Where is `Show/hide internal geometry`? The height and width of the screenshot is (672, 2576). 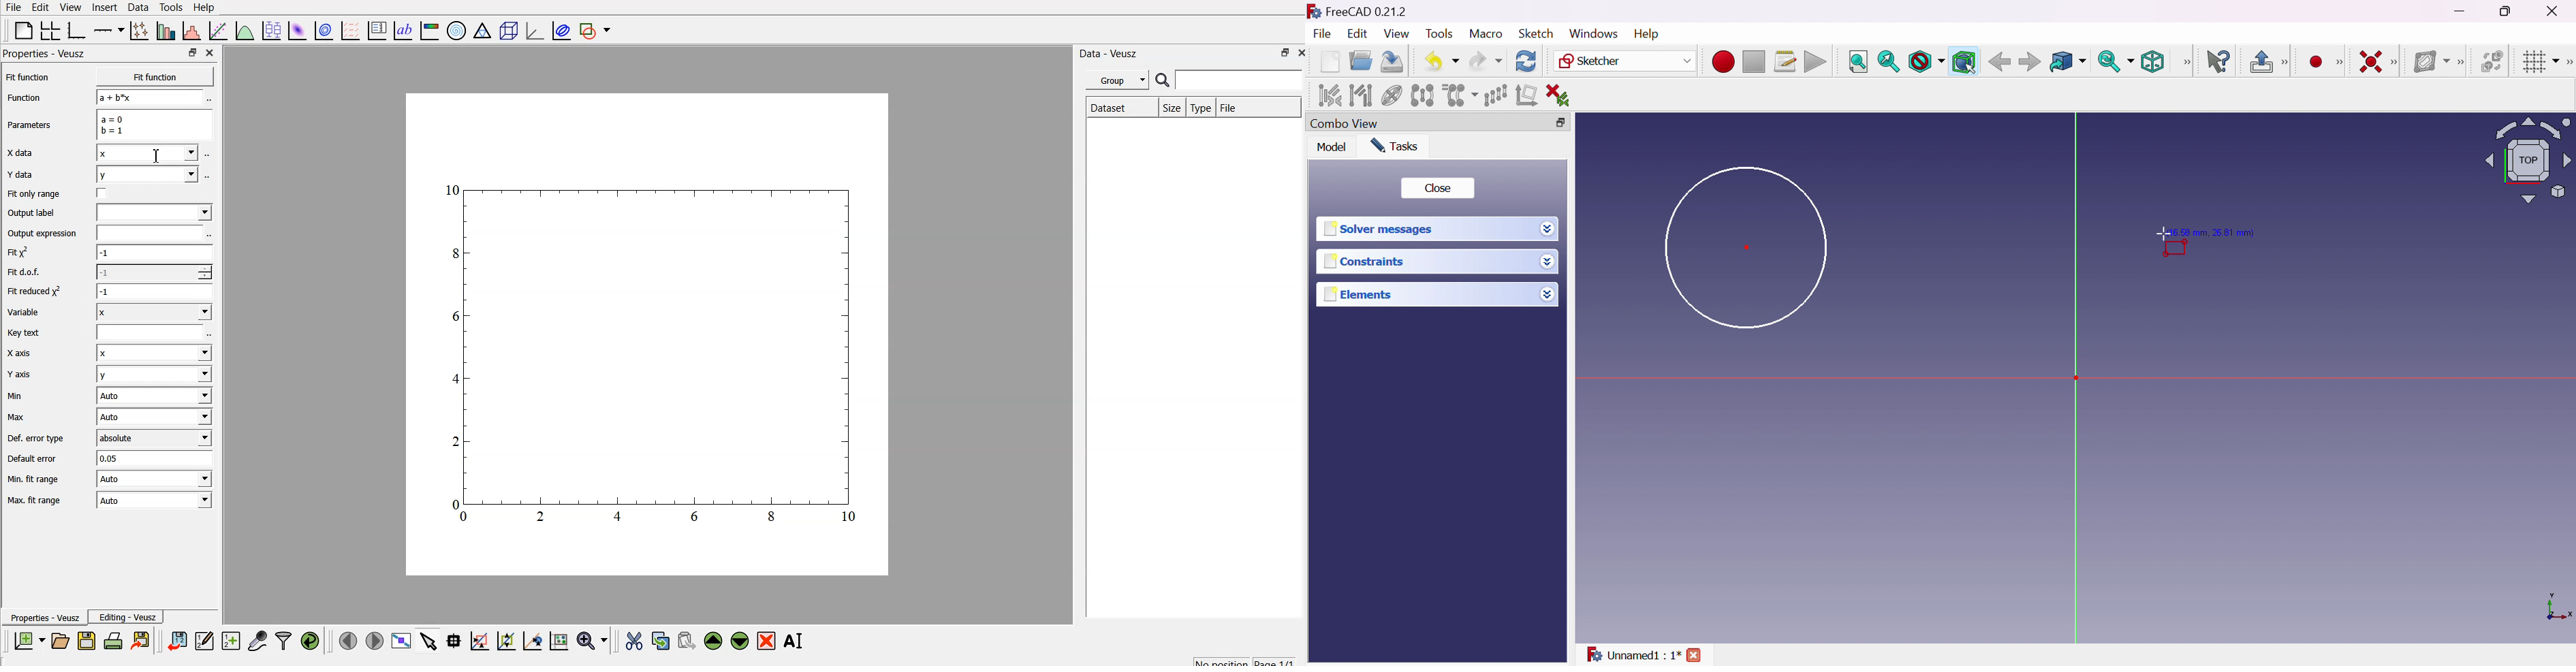 Show/hide internal geometry is located at coordinates (1393, 97).